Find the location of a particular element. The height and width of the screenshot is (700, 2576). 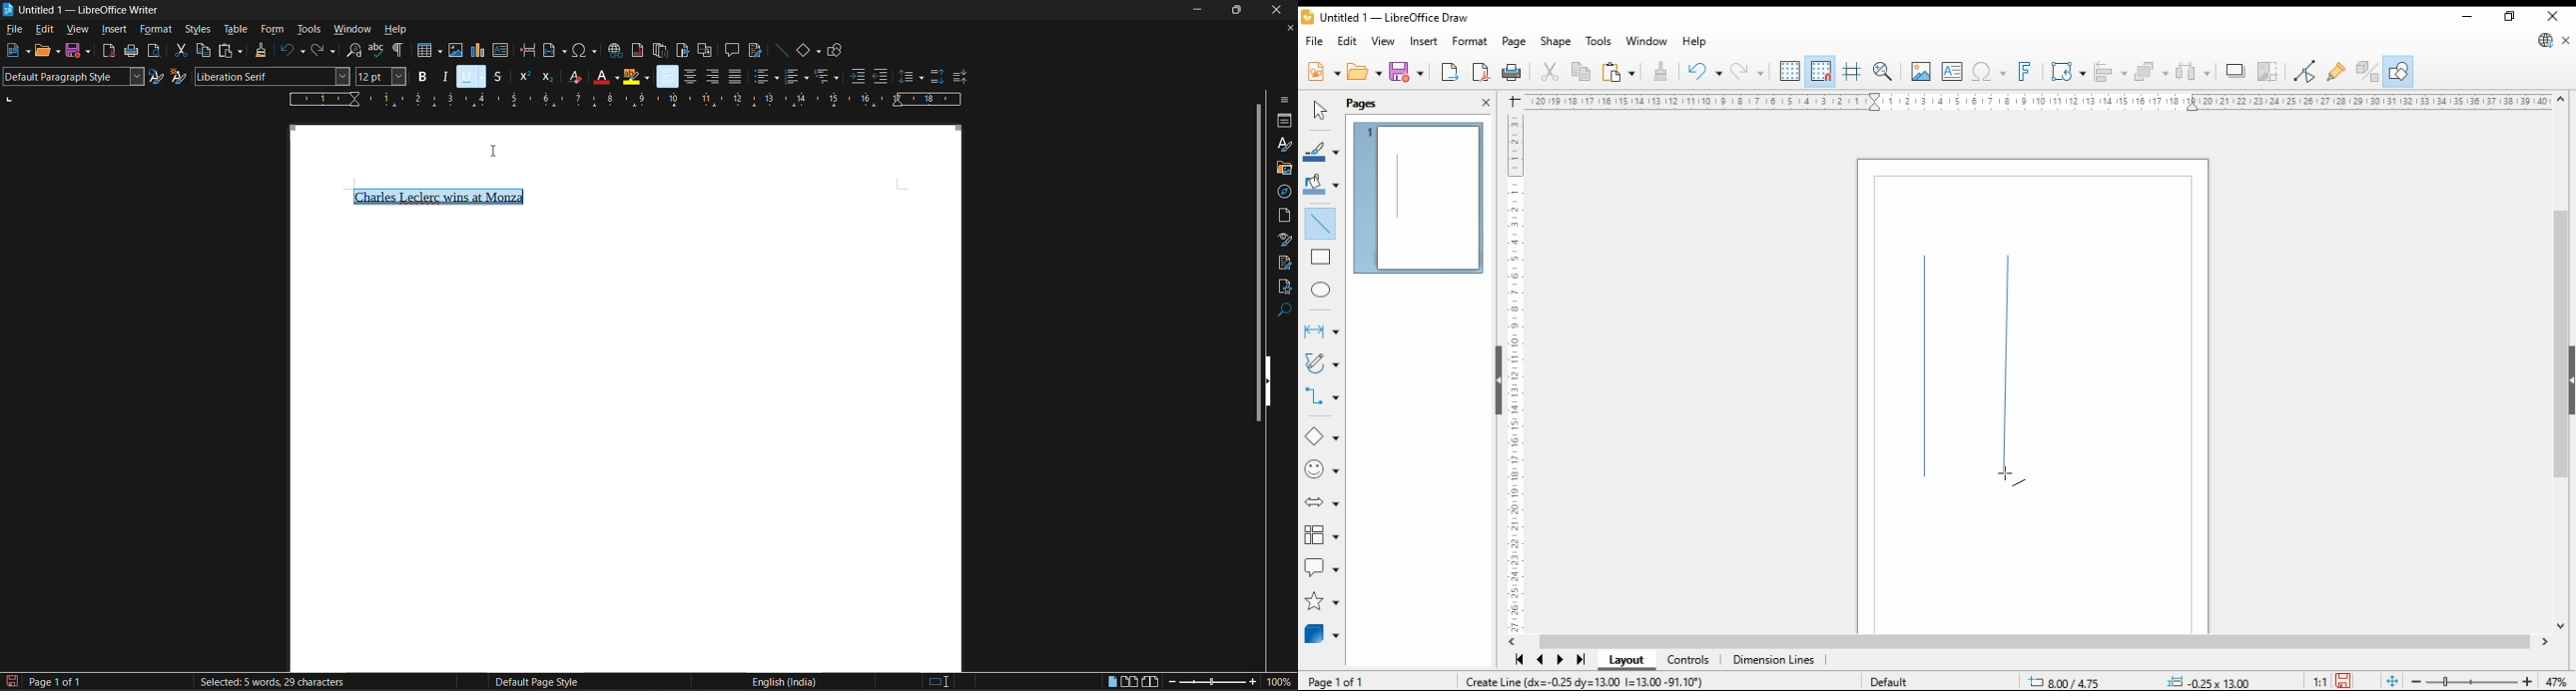

flowchart is located at coordinates (1319, 535).